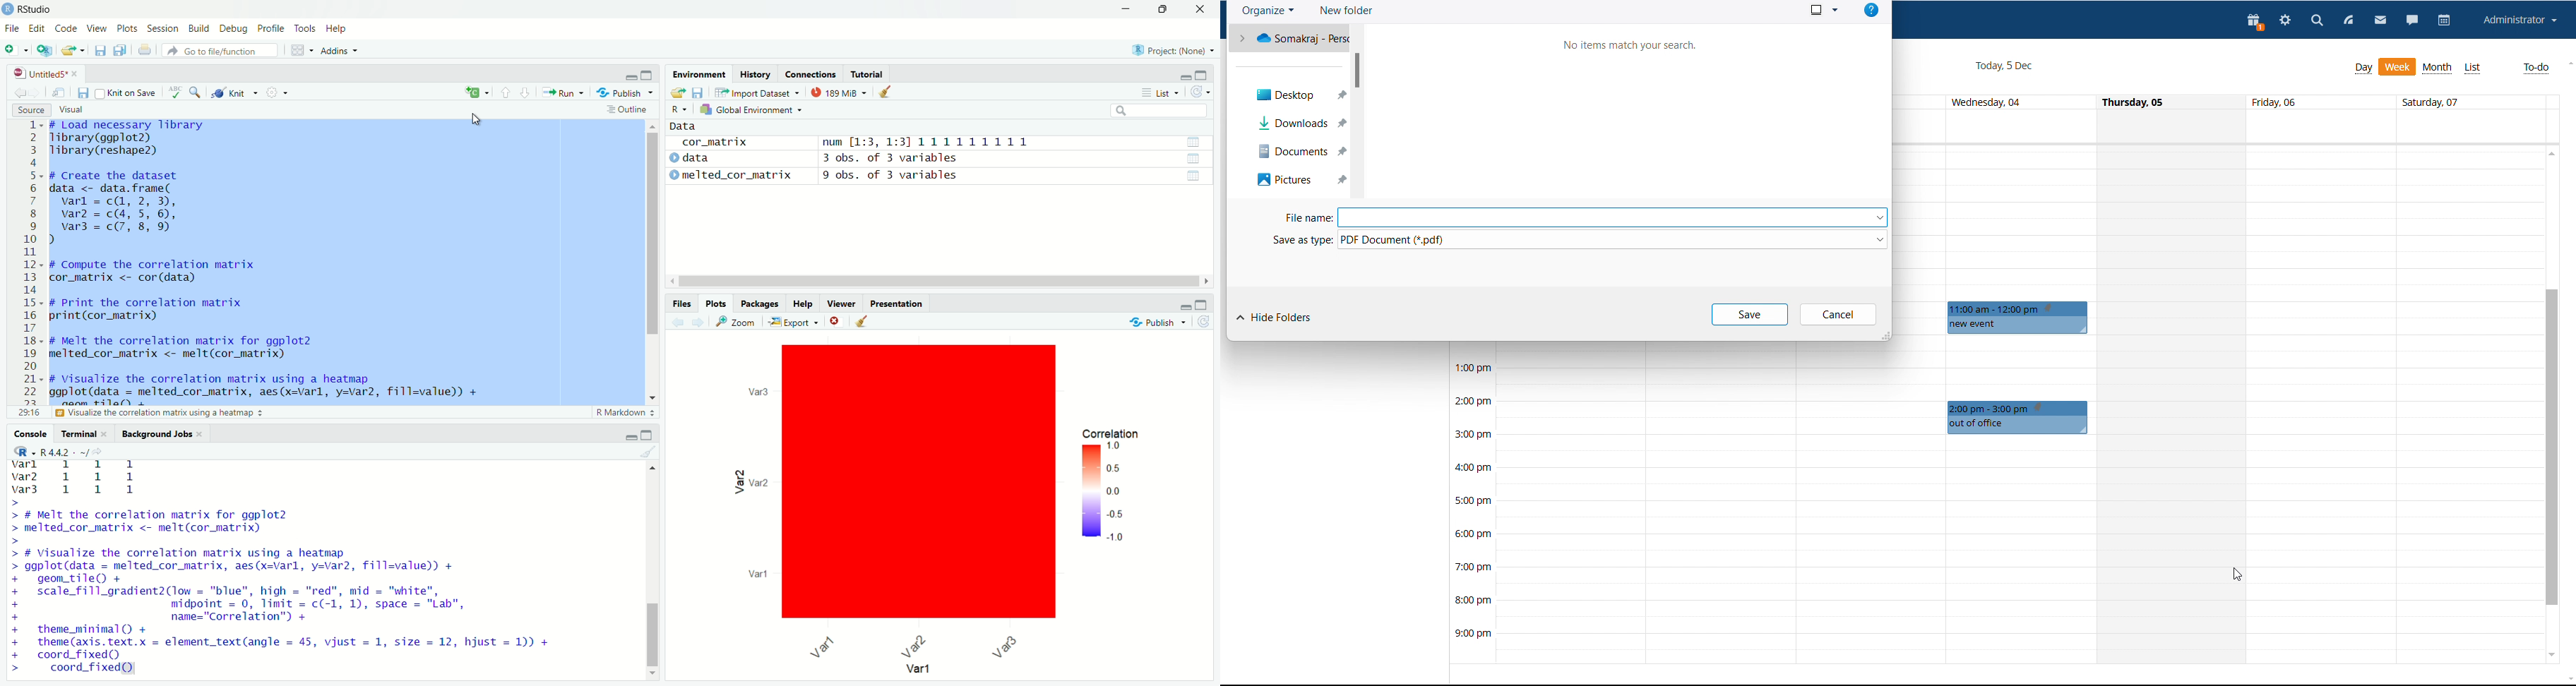 Image resolution: width=2576 pixels, height=700 pixels. Describe the element at coordinates (1160, 111) in the screenshot. I see `search` at that location.